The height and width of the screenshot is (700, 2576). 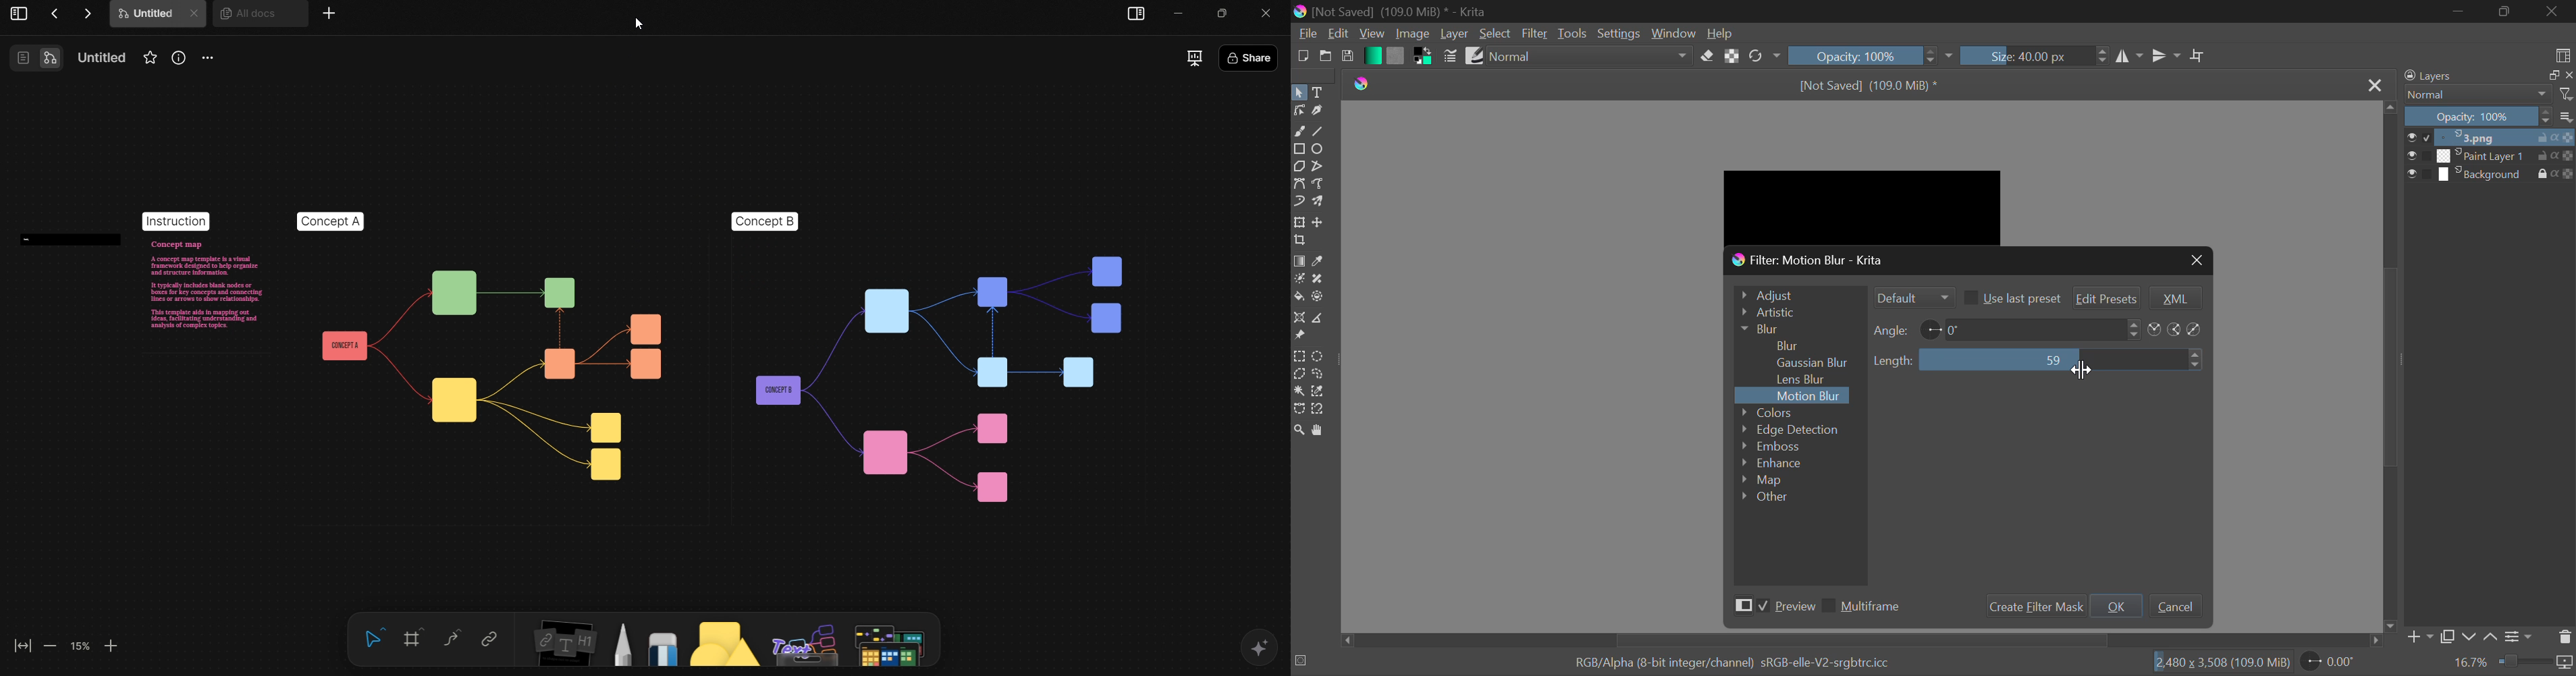 What do you see at coordinates (1862, 641) in the screenshot?
I see `Scroll Bar` at bounding box center [1862, 641].